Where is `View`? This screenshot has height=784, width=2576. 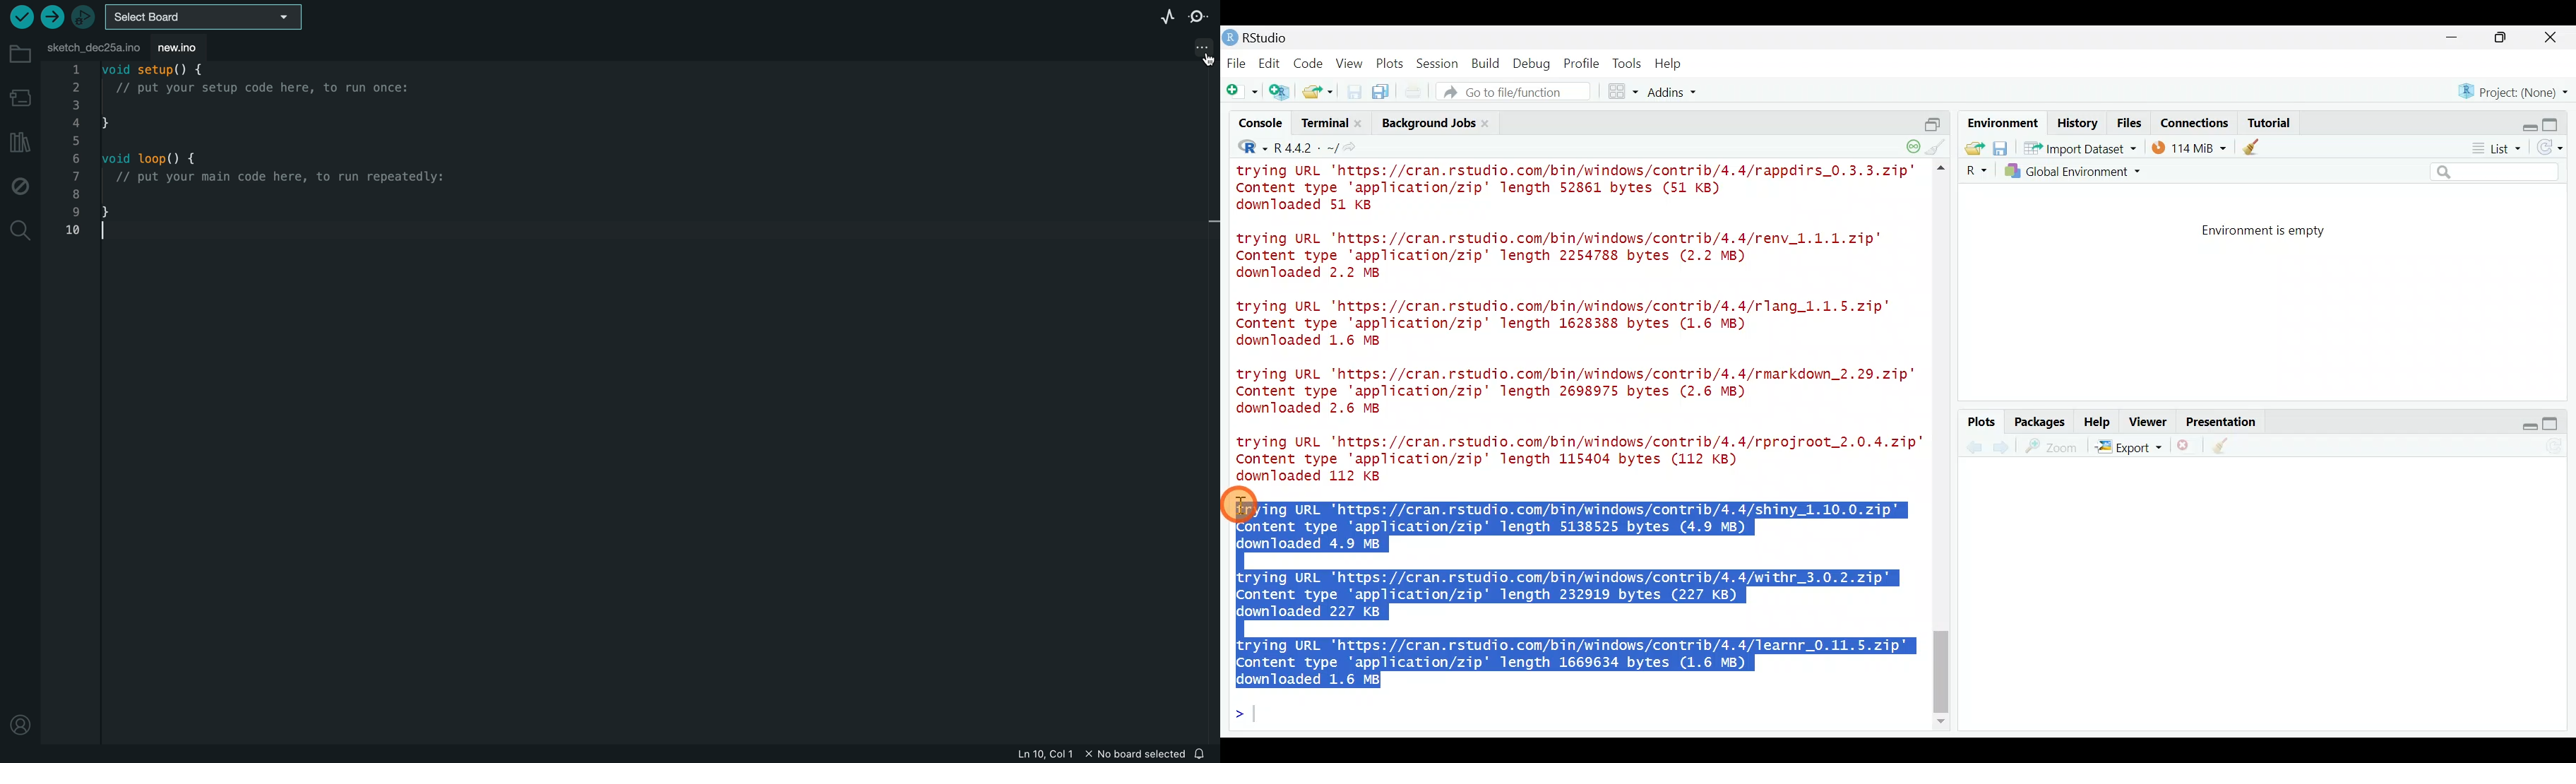 View is located at coordinates (1351, 63).